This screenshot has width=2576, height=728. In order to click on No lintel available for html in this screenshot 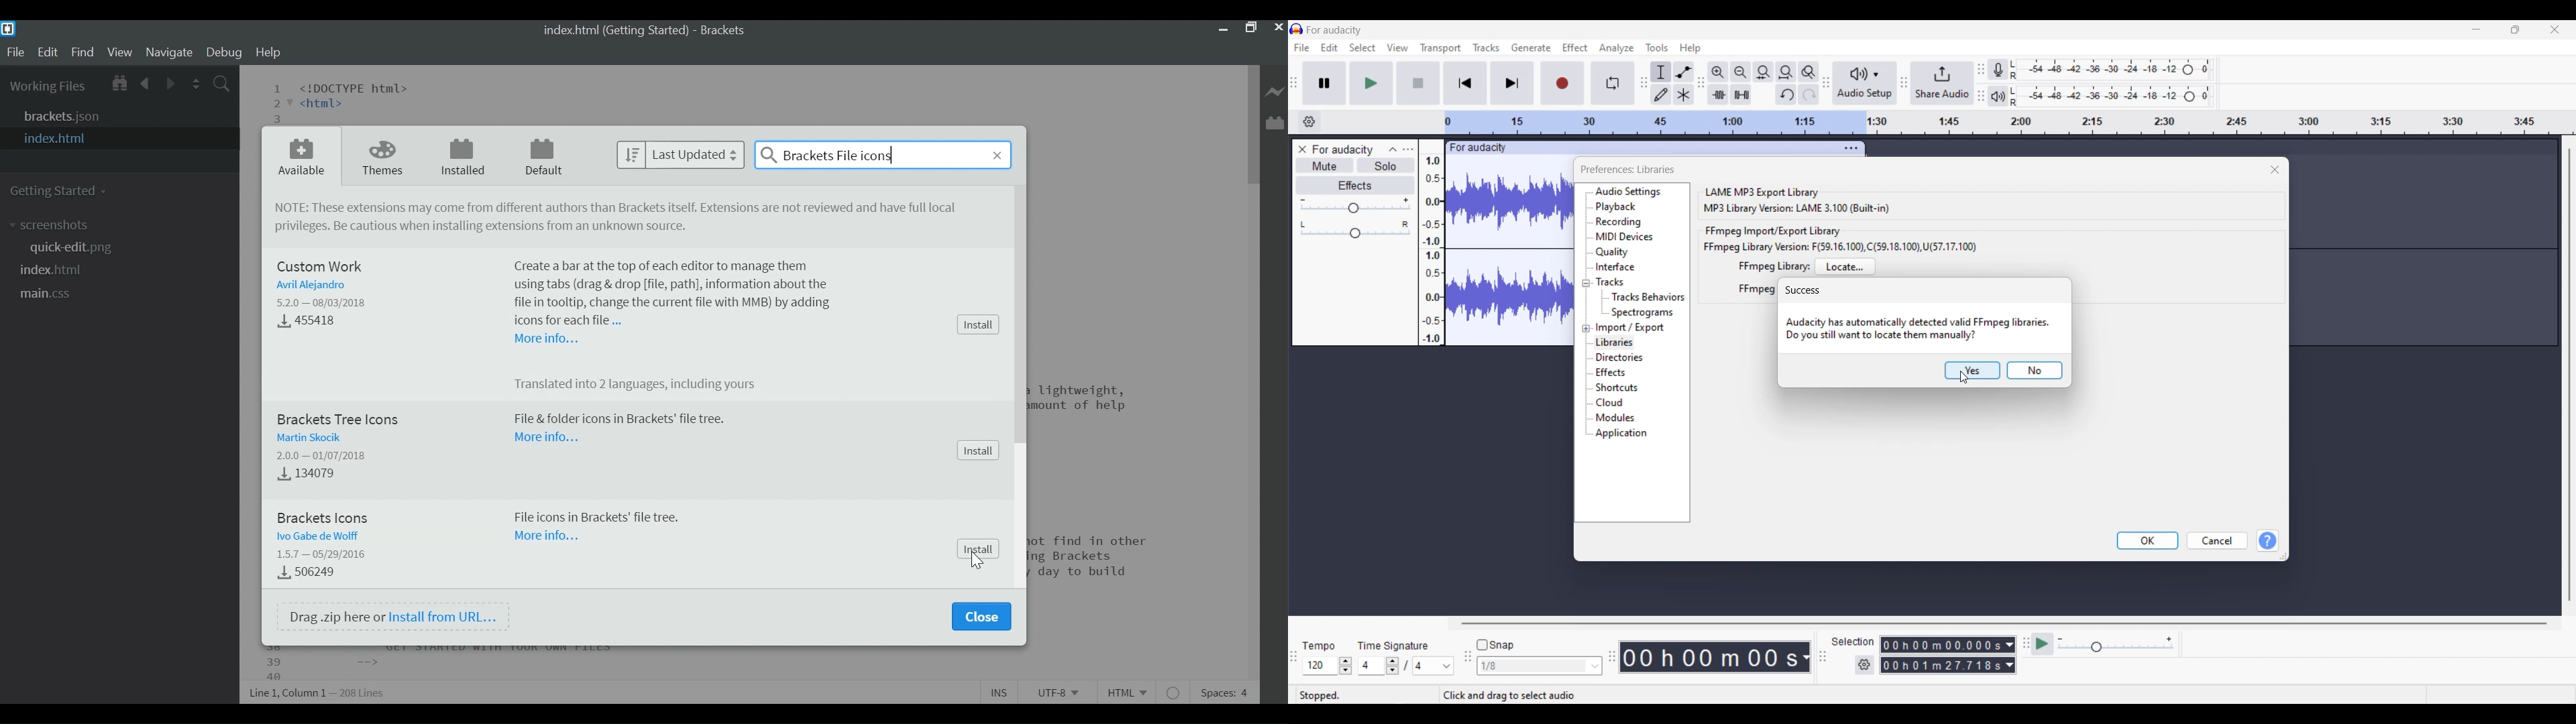, I will do `click(1175, 692)`.